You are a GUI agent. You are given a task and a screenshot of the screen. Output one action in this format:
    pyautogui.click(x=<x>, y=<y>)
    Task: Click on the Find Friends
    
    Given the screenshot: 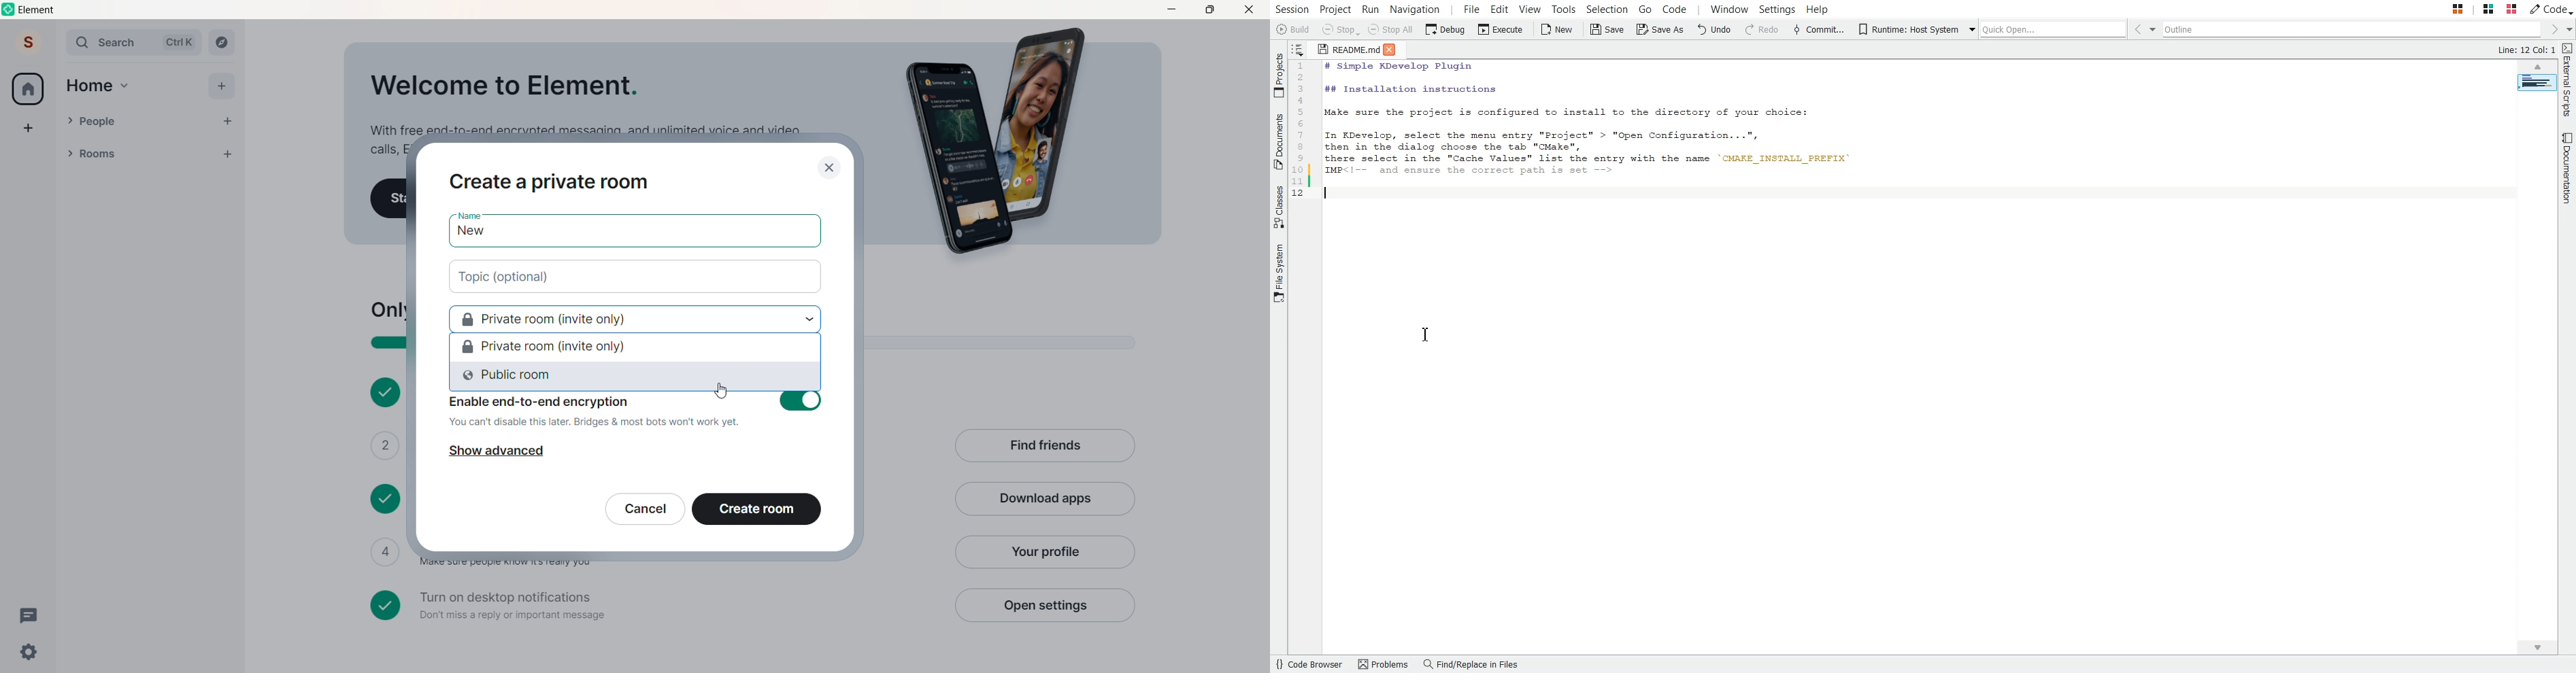 What is the action you would take?
    pyautogui.click(x=1045, y=447)
    